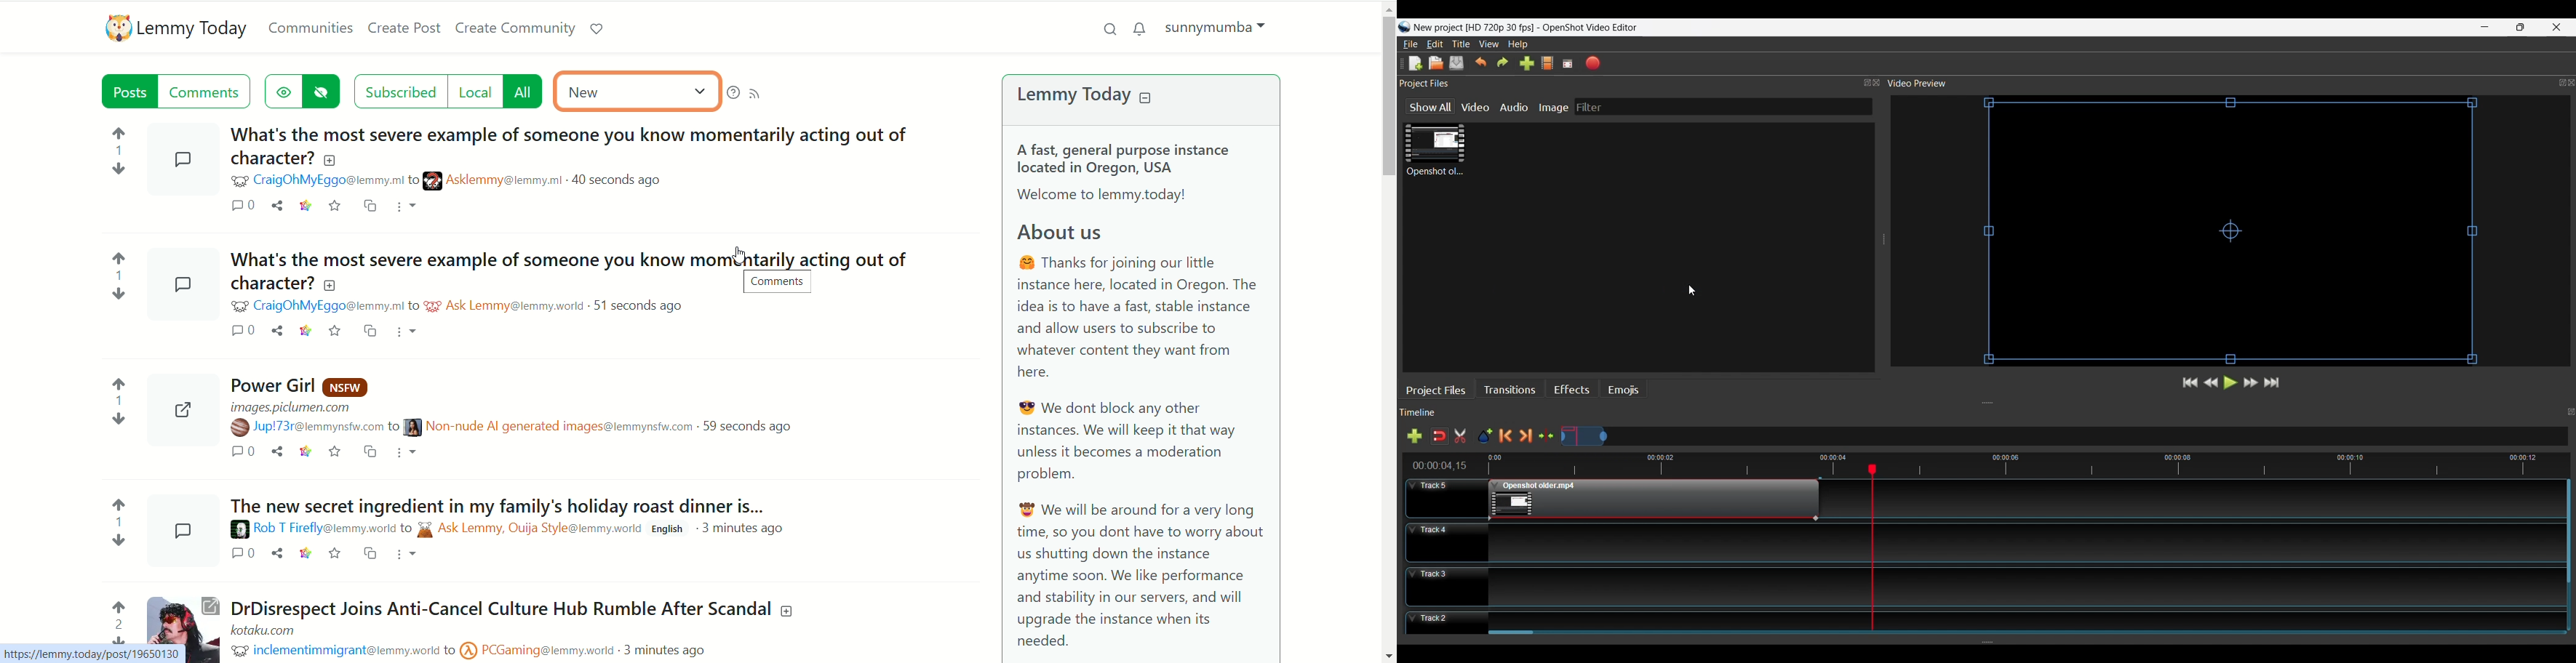  I want to click on Project Files, so click(1439, 389).